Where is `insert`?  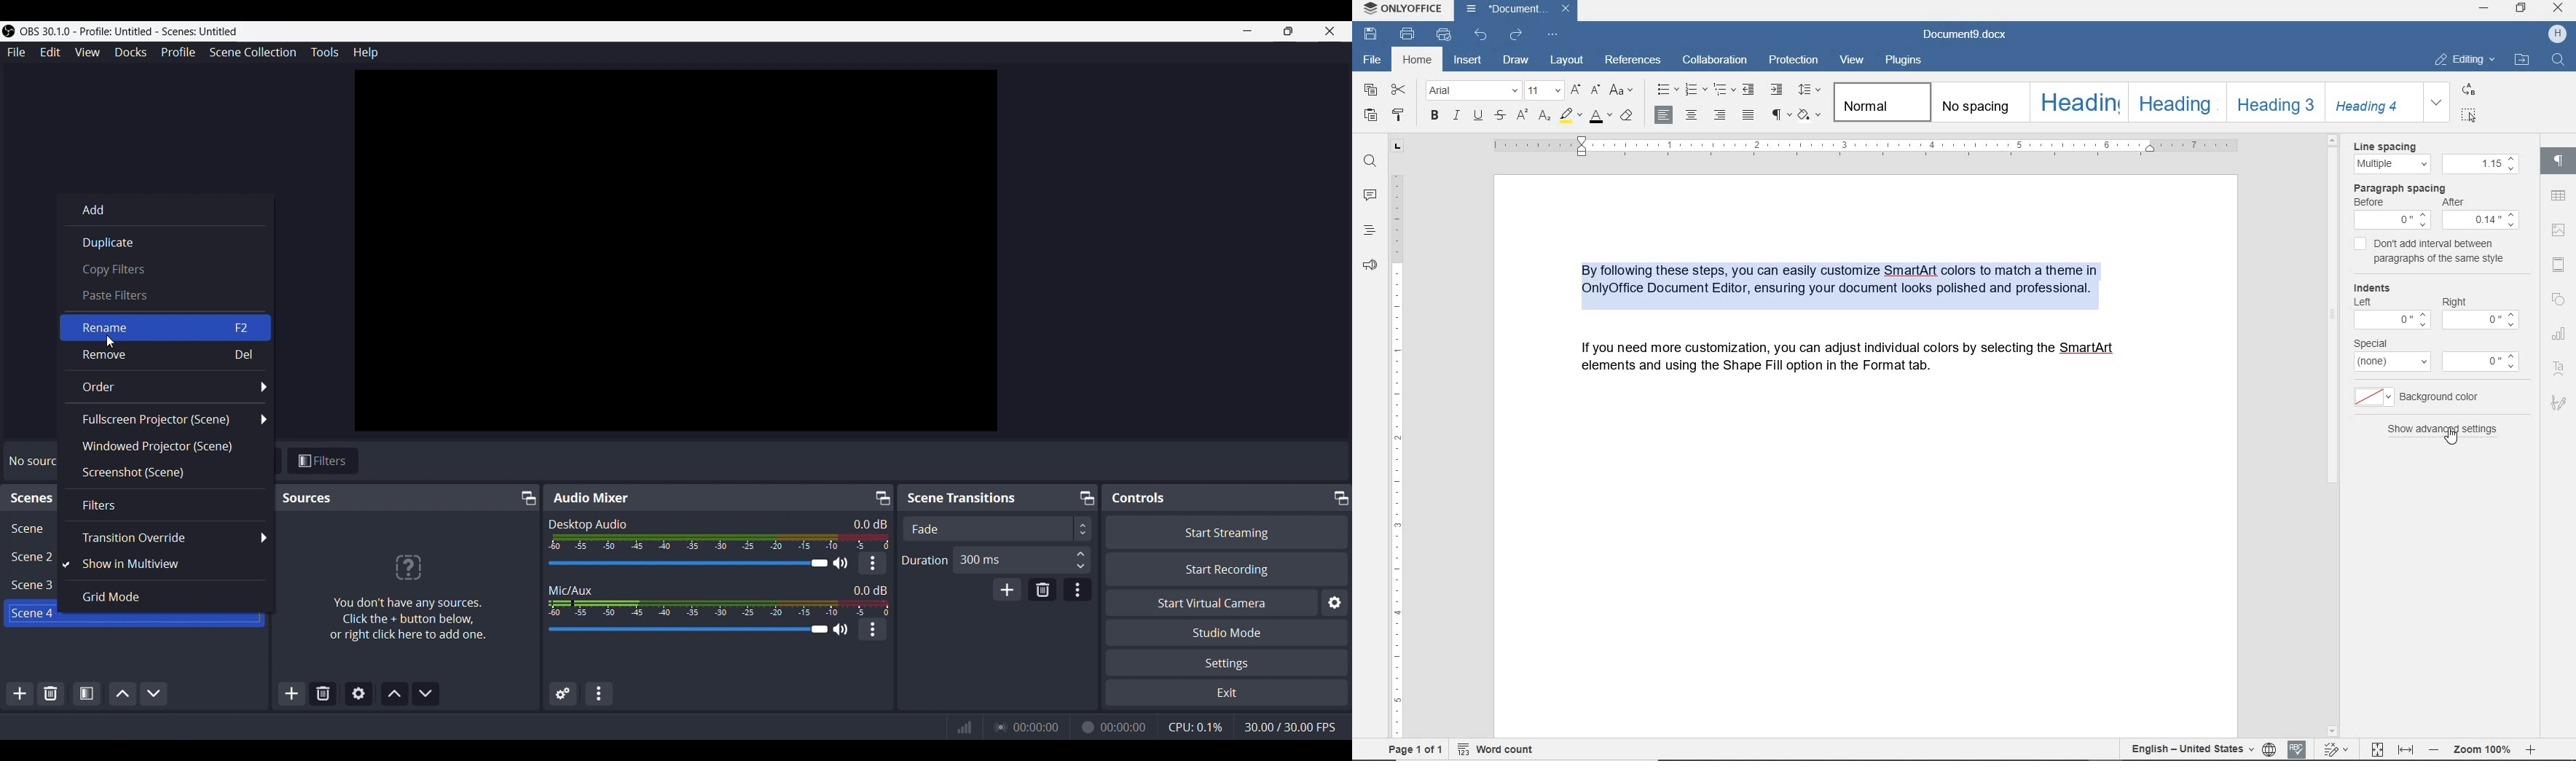
insert is located at coordinates (1469, 61).